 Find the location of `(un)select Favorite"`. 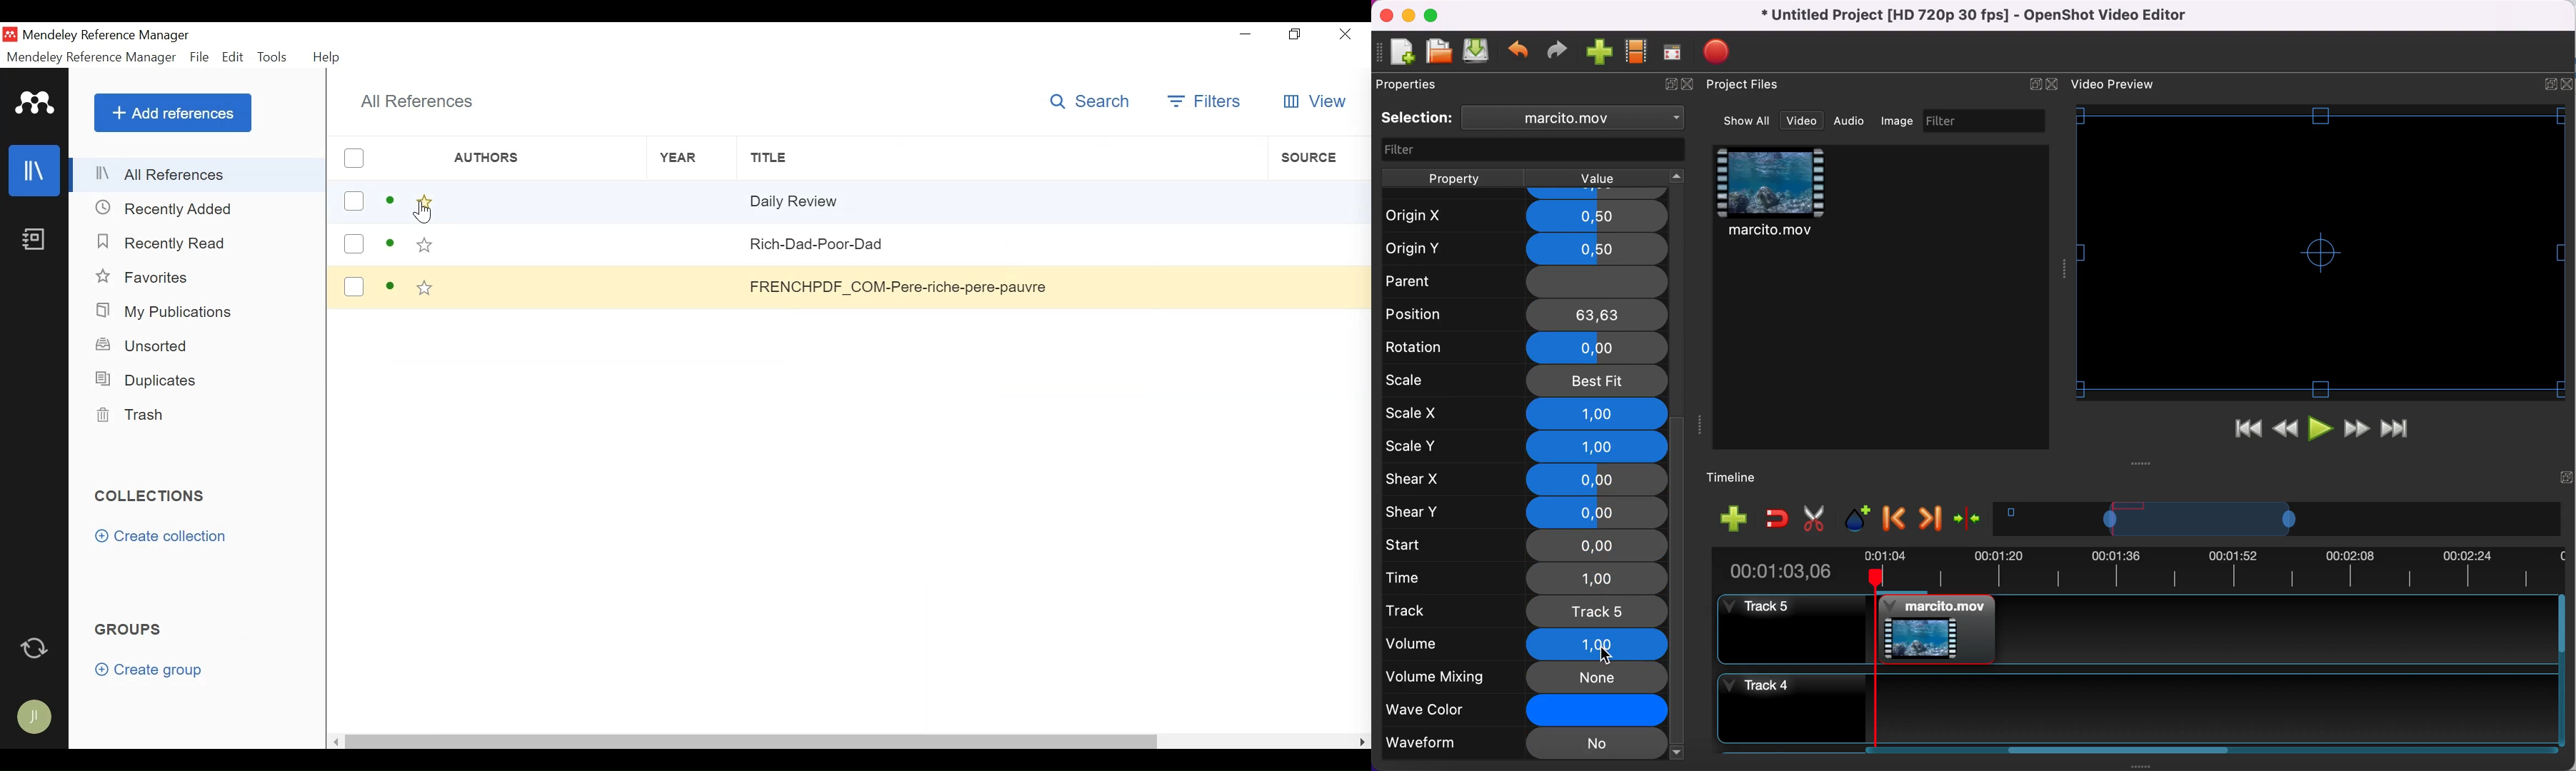

(un)select Favorite" is located at coordinates (425, 288).